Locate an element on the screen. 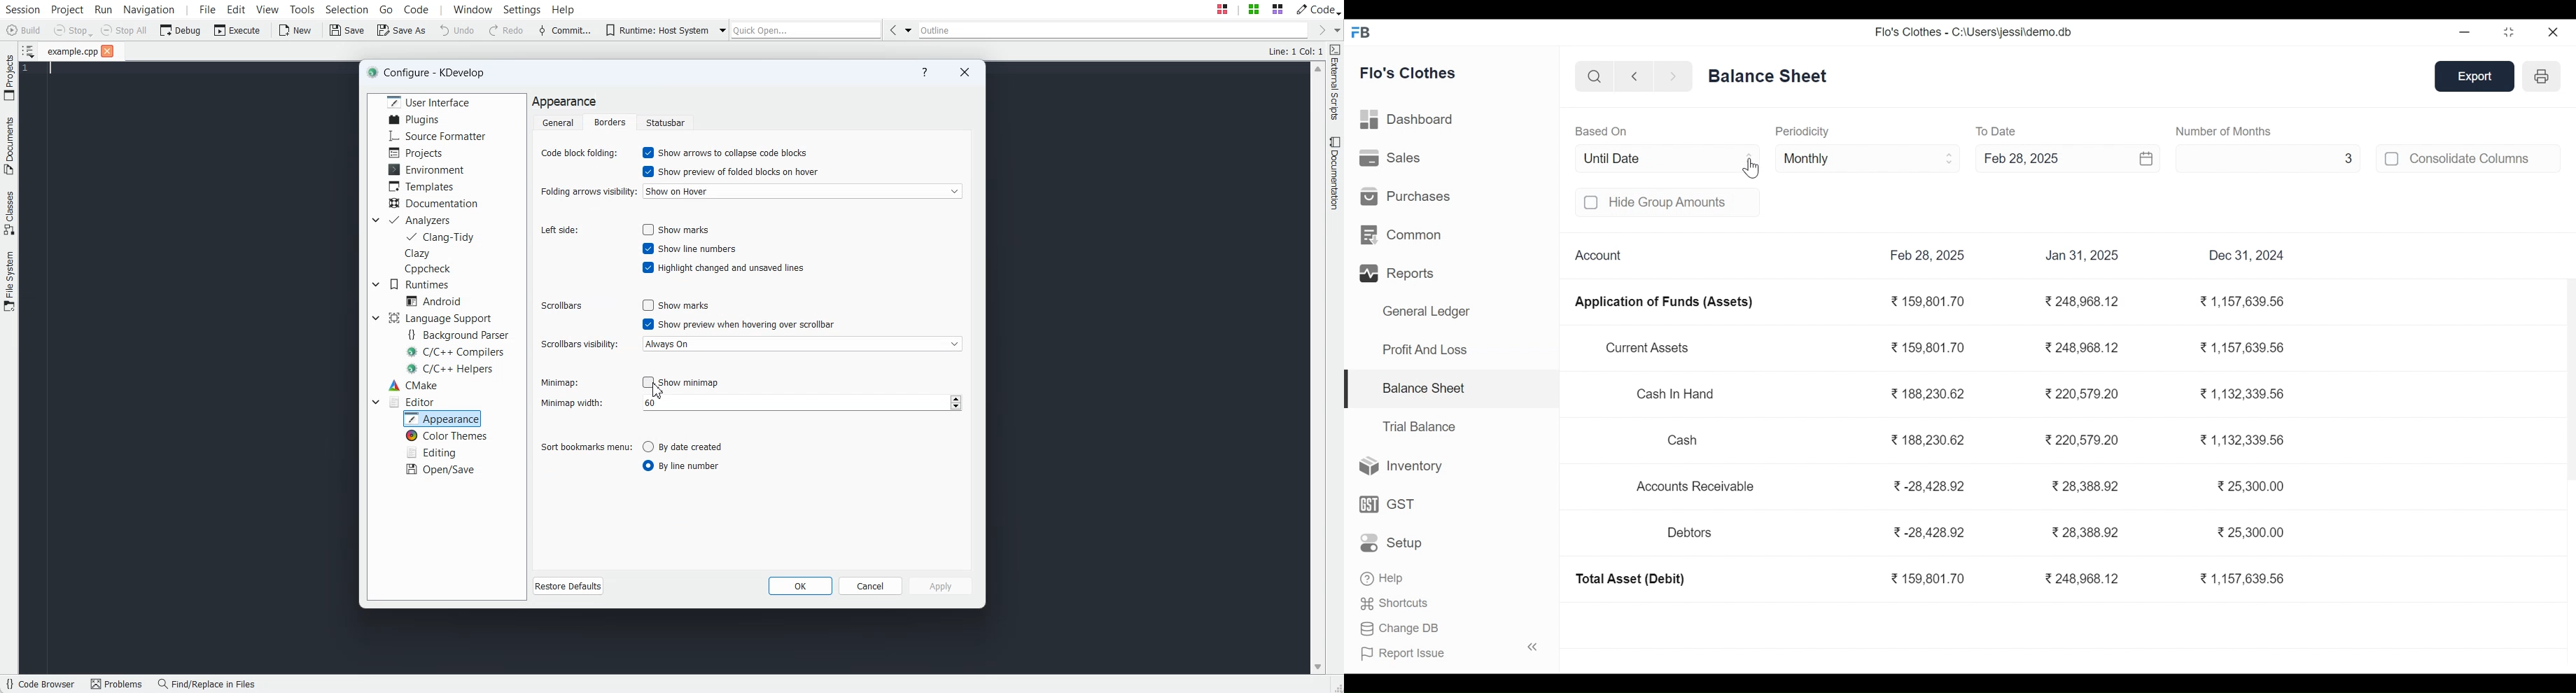  forward is located at coordinates (1673, 77).